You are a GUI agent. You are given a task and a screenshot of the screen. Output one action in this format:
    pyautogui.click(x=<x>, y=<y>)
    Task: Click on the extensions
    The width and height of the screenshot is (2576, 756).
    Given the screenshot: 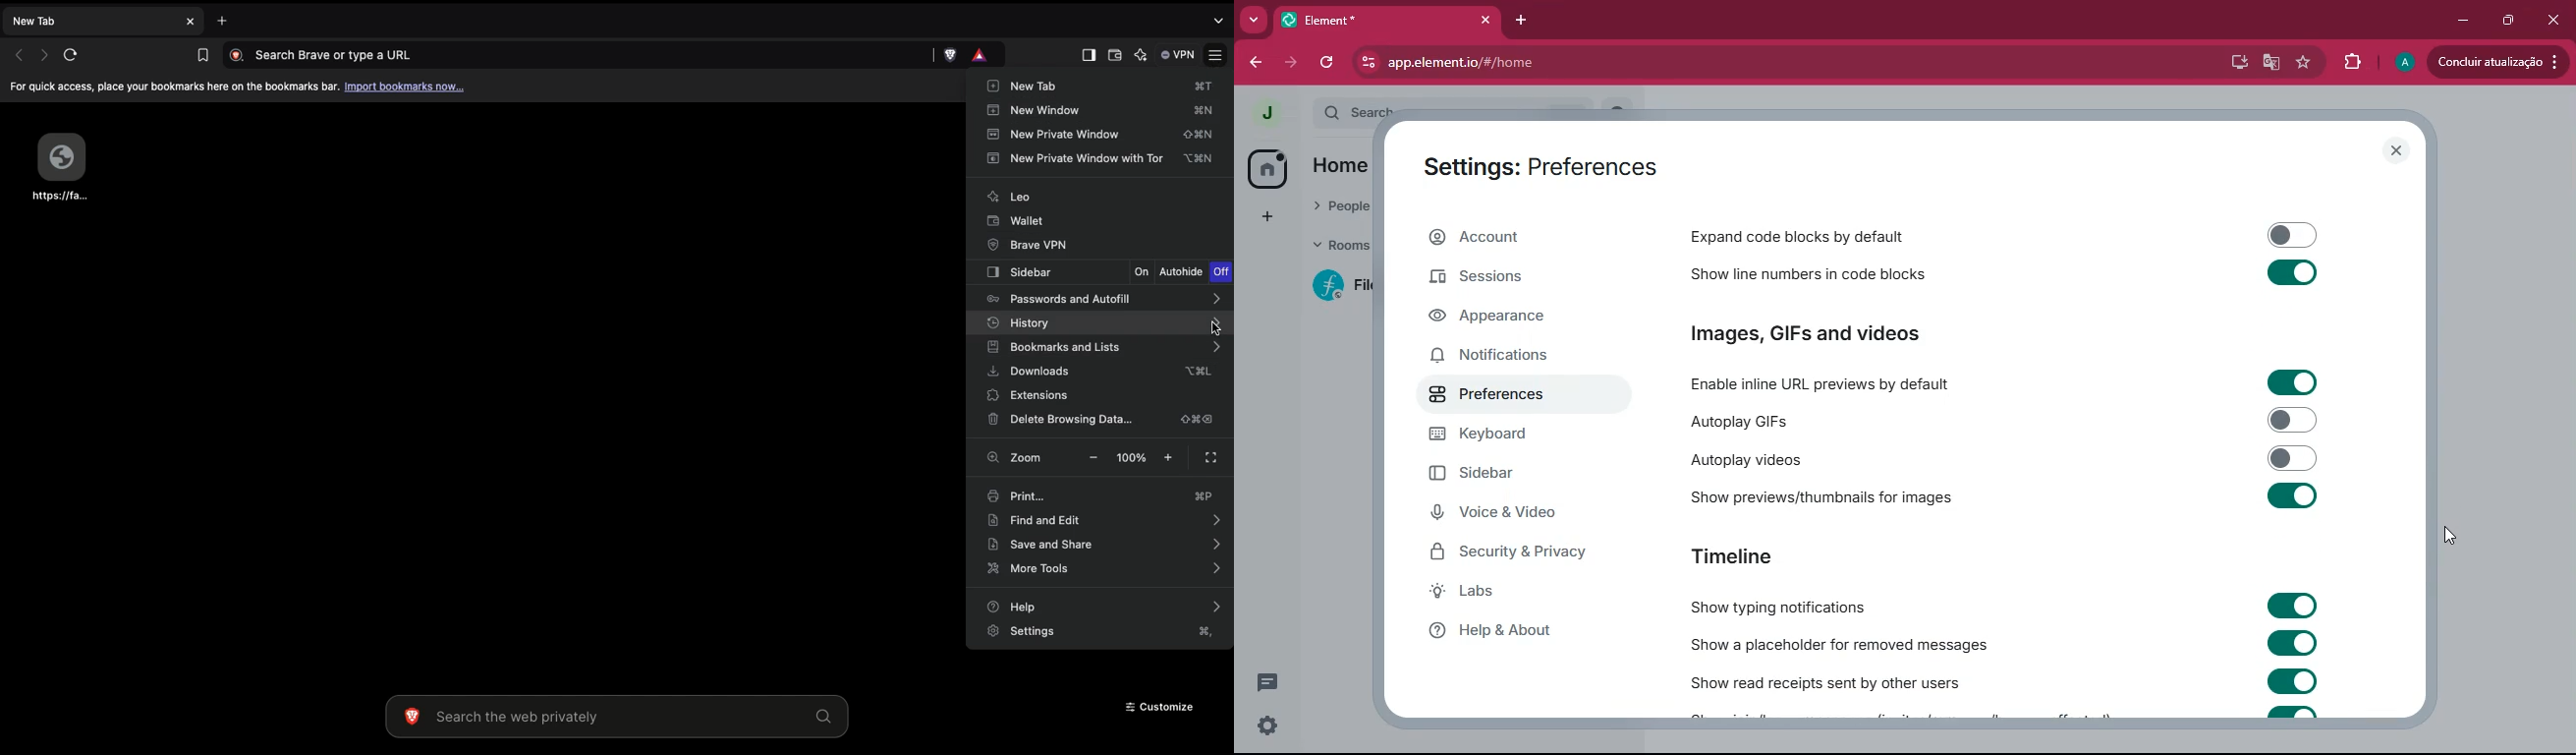 What is the action you would take?
    pyautogui.click(x=2353, y=62)
    